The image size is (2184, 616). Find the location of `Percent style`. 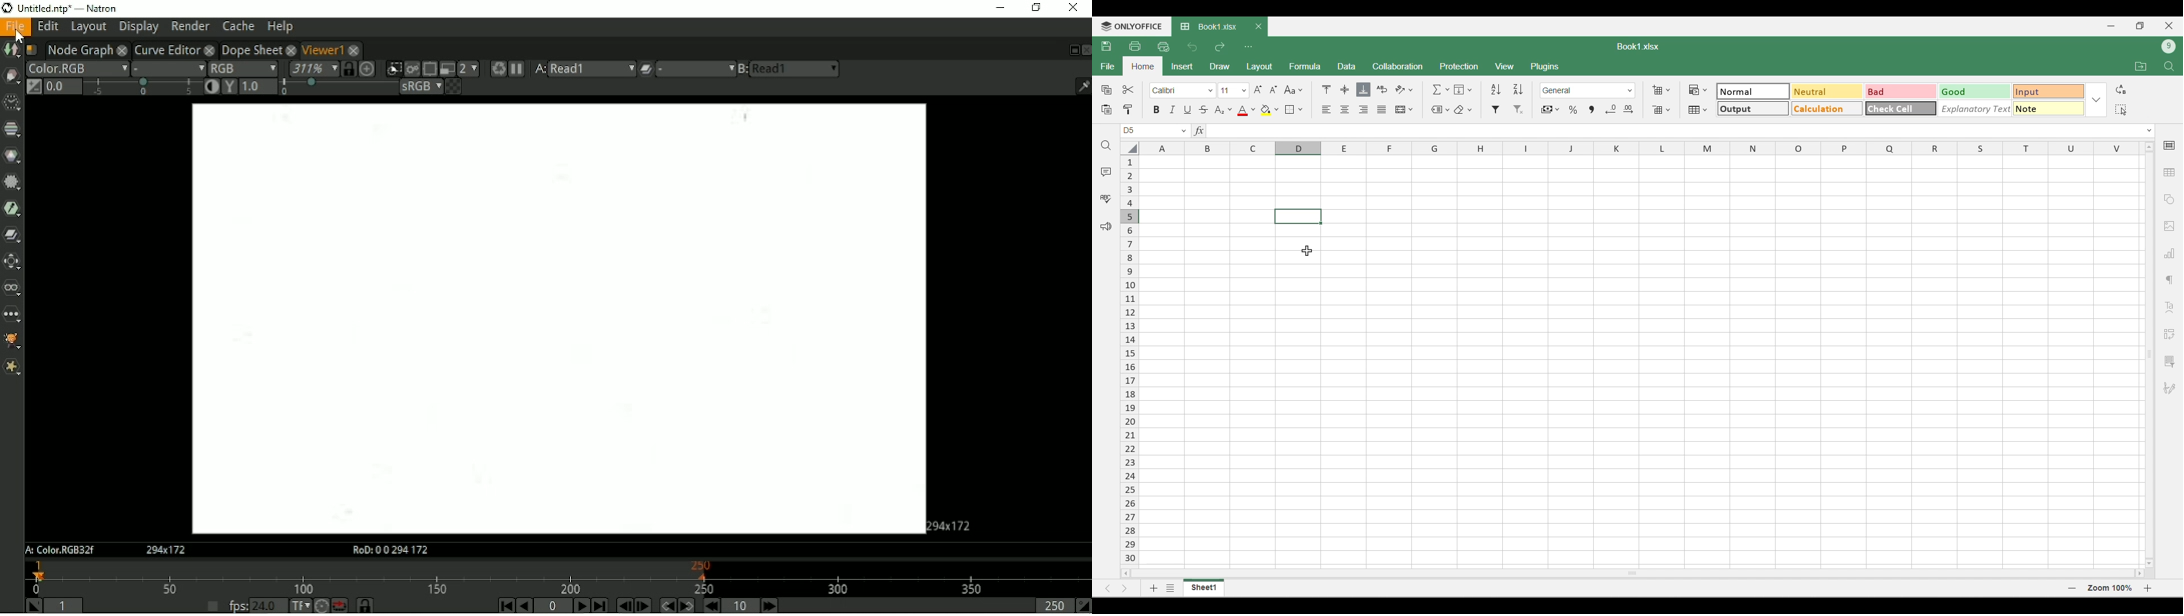

Percent style is located at coordinates (1573, 110).